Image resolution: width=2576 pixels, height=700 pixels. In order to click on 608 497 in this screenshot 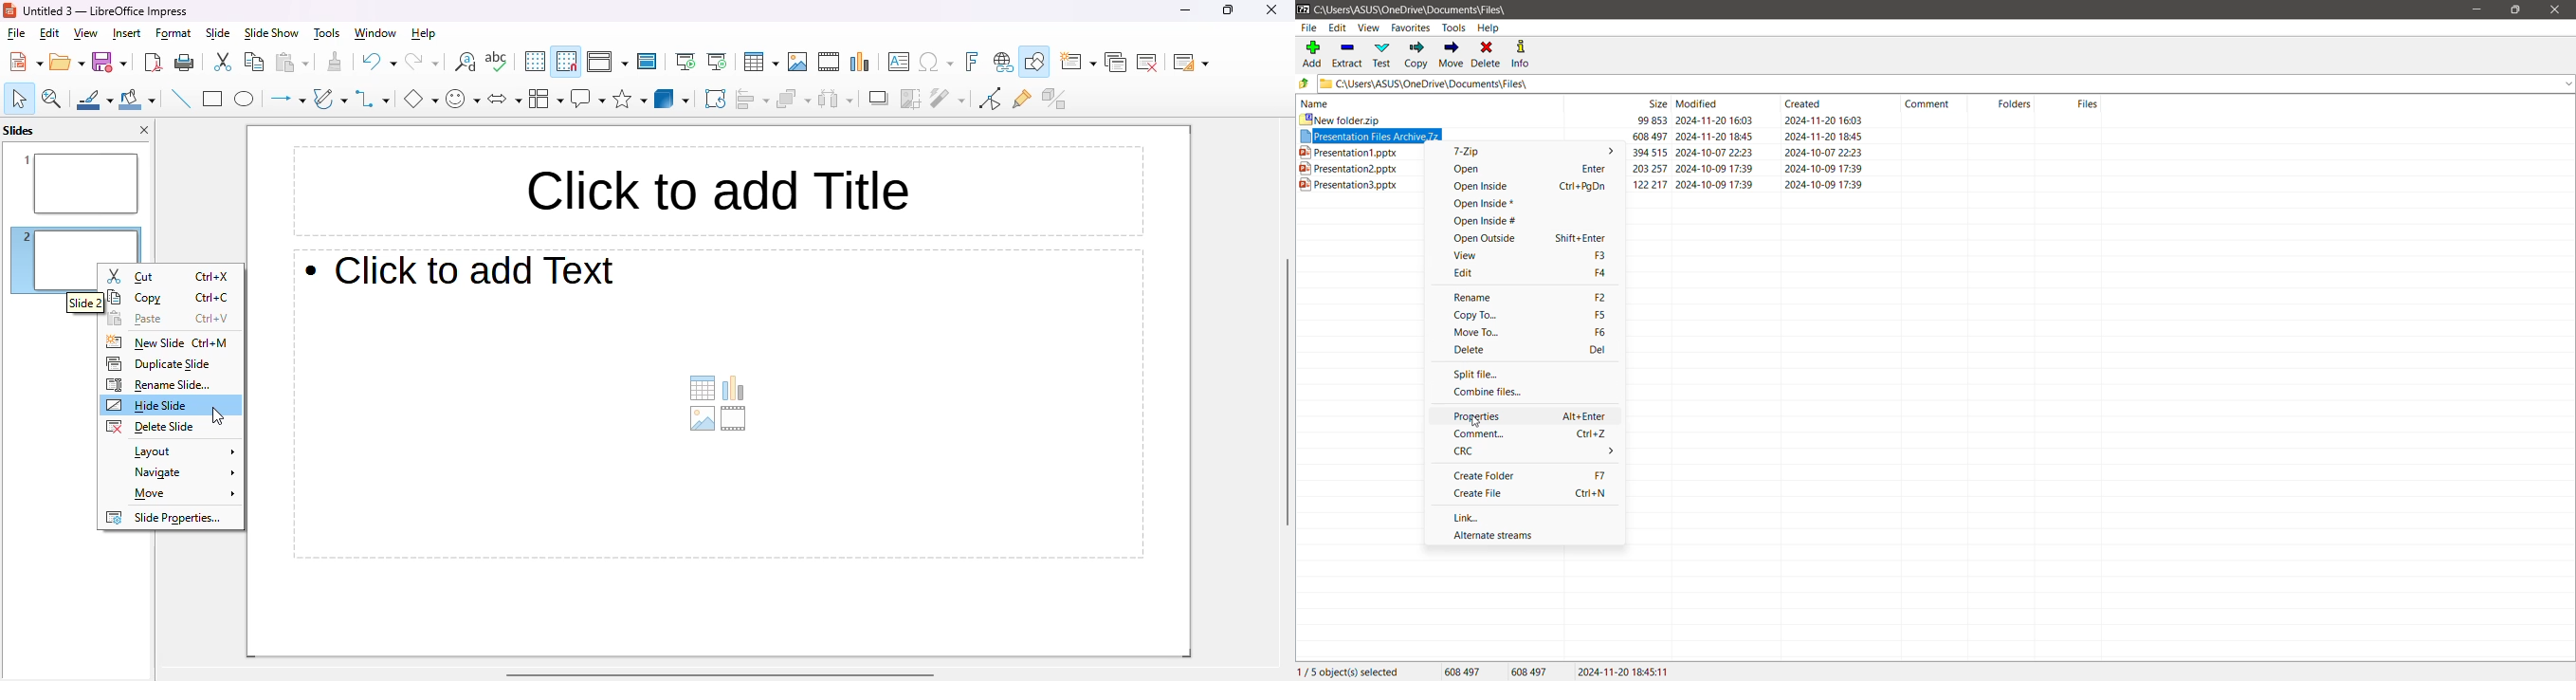, I will do `click(1460, 670)`.